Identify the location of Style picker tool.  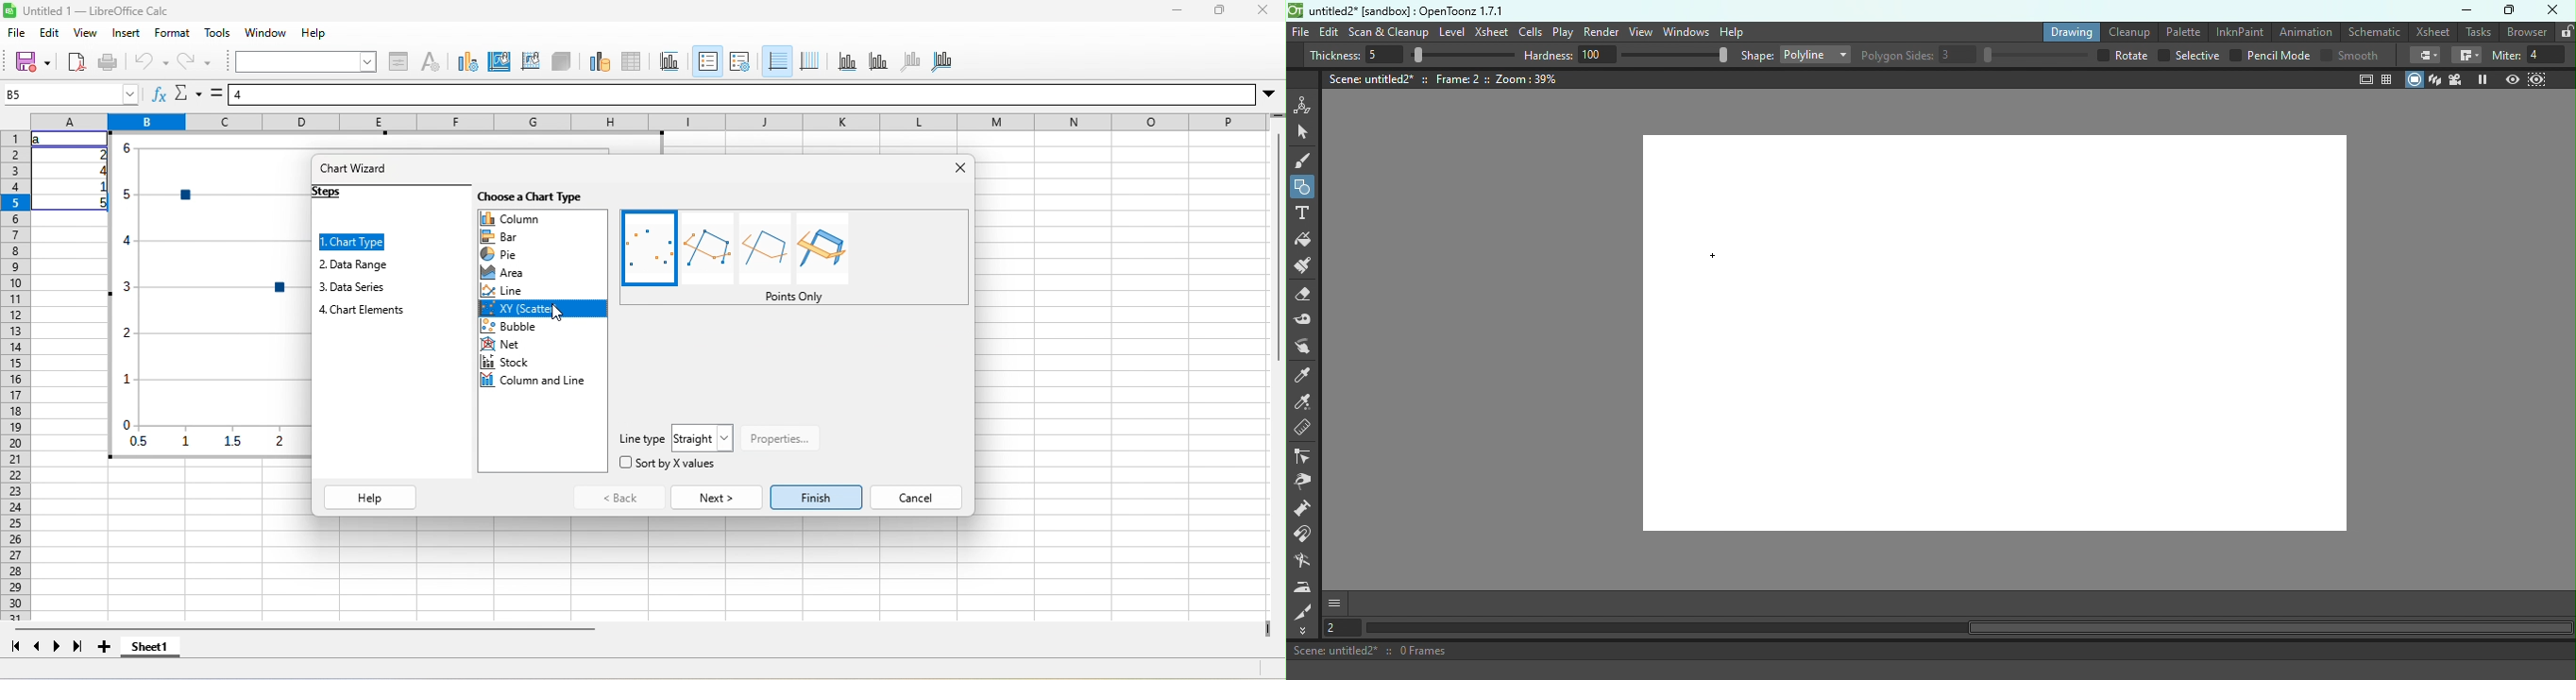
(1305, 376).